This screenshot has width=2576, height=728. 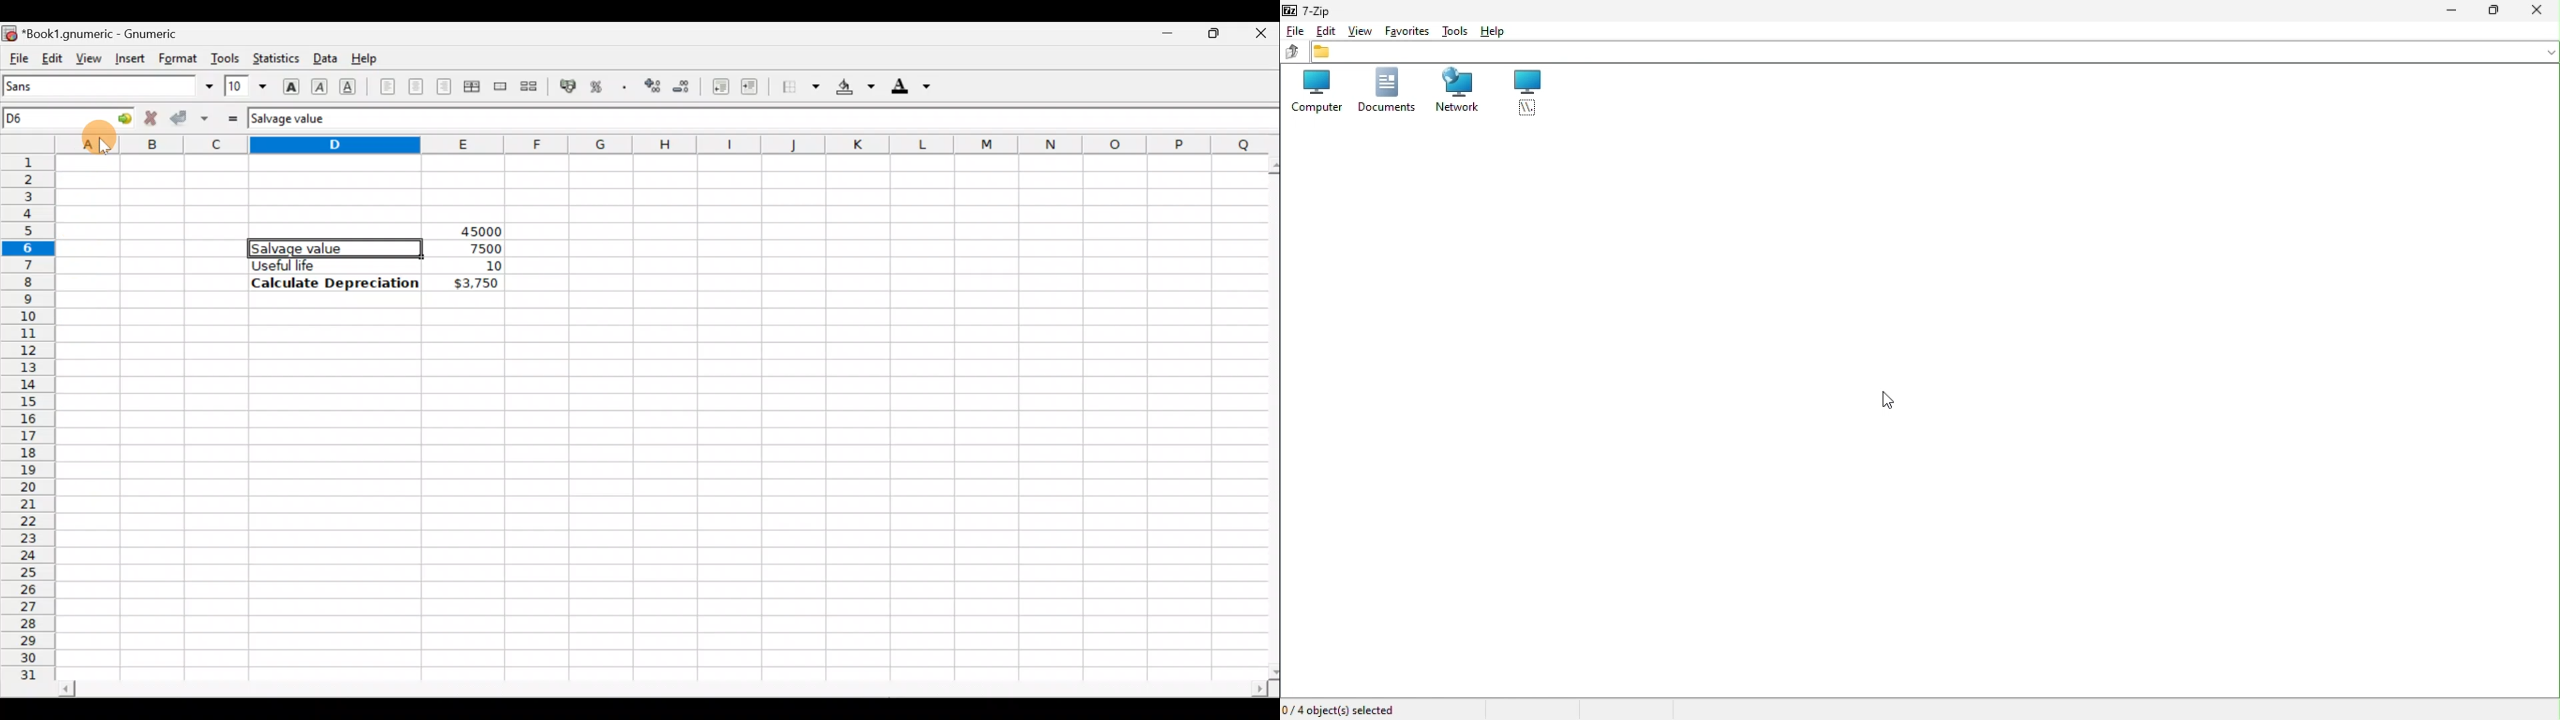 I want to click on Include thousands separator, so click(x=625, y=87).